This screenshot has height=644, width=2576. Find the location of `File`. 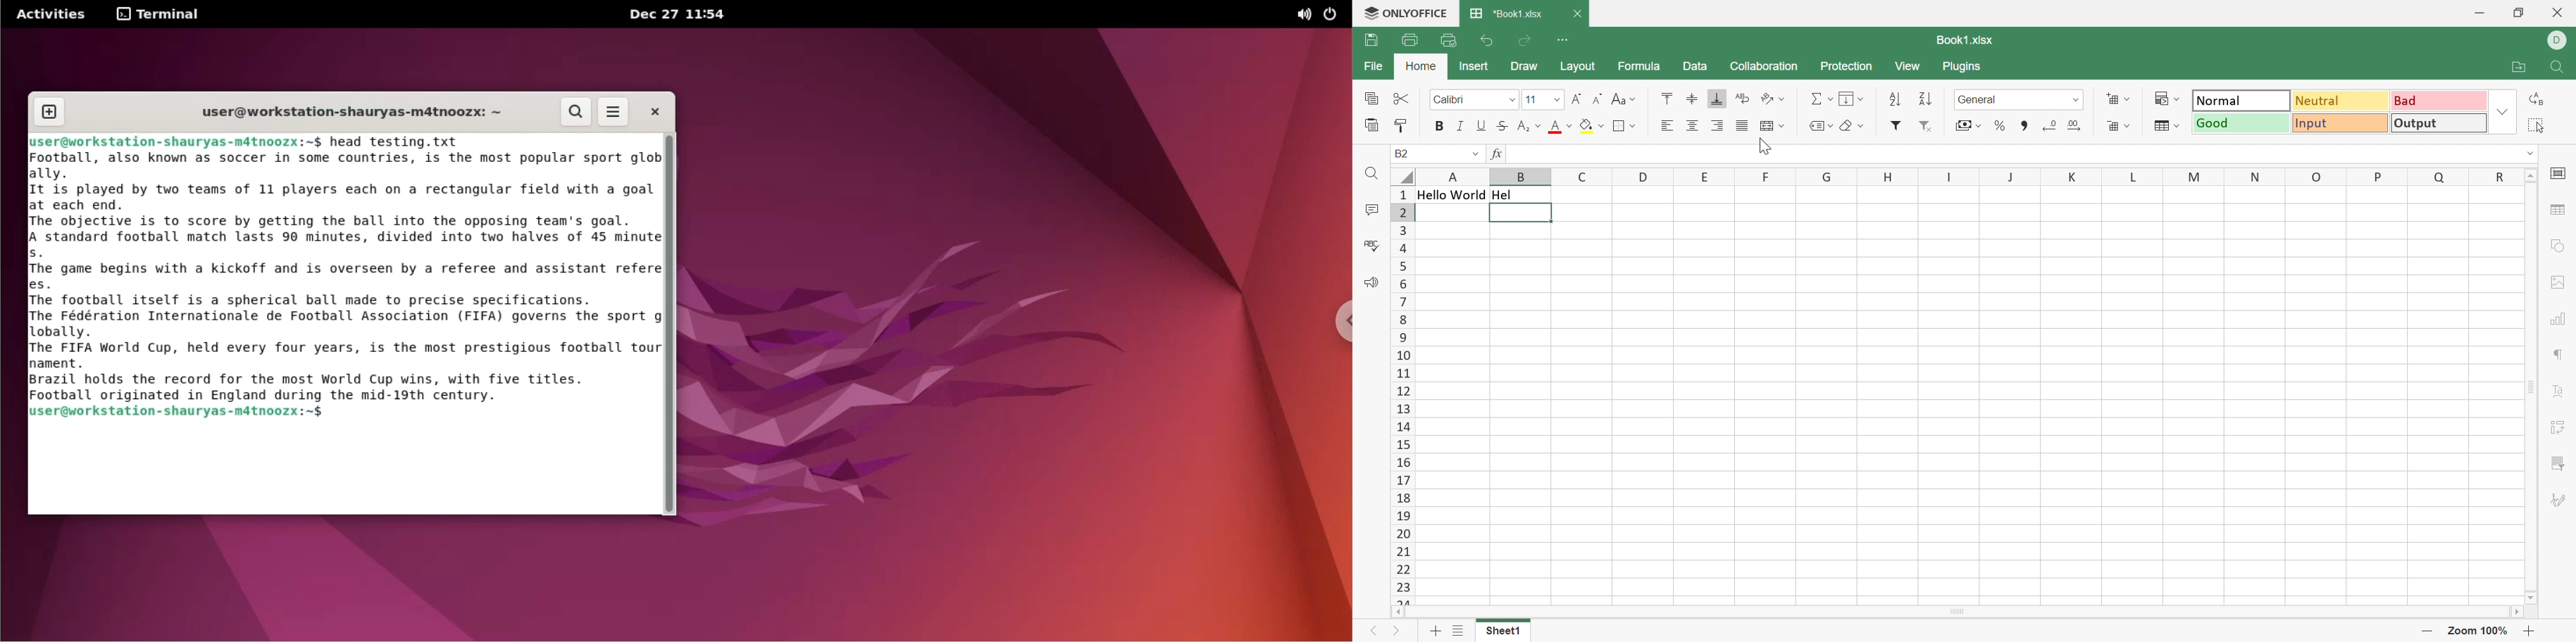

File is located at coordinates (1376, 65).